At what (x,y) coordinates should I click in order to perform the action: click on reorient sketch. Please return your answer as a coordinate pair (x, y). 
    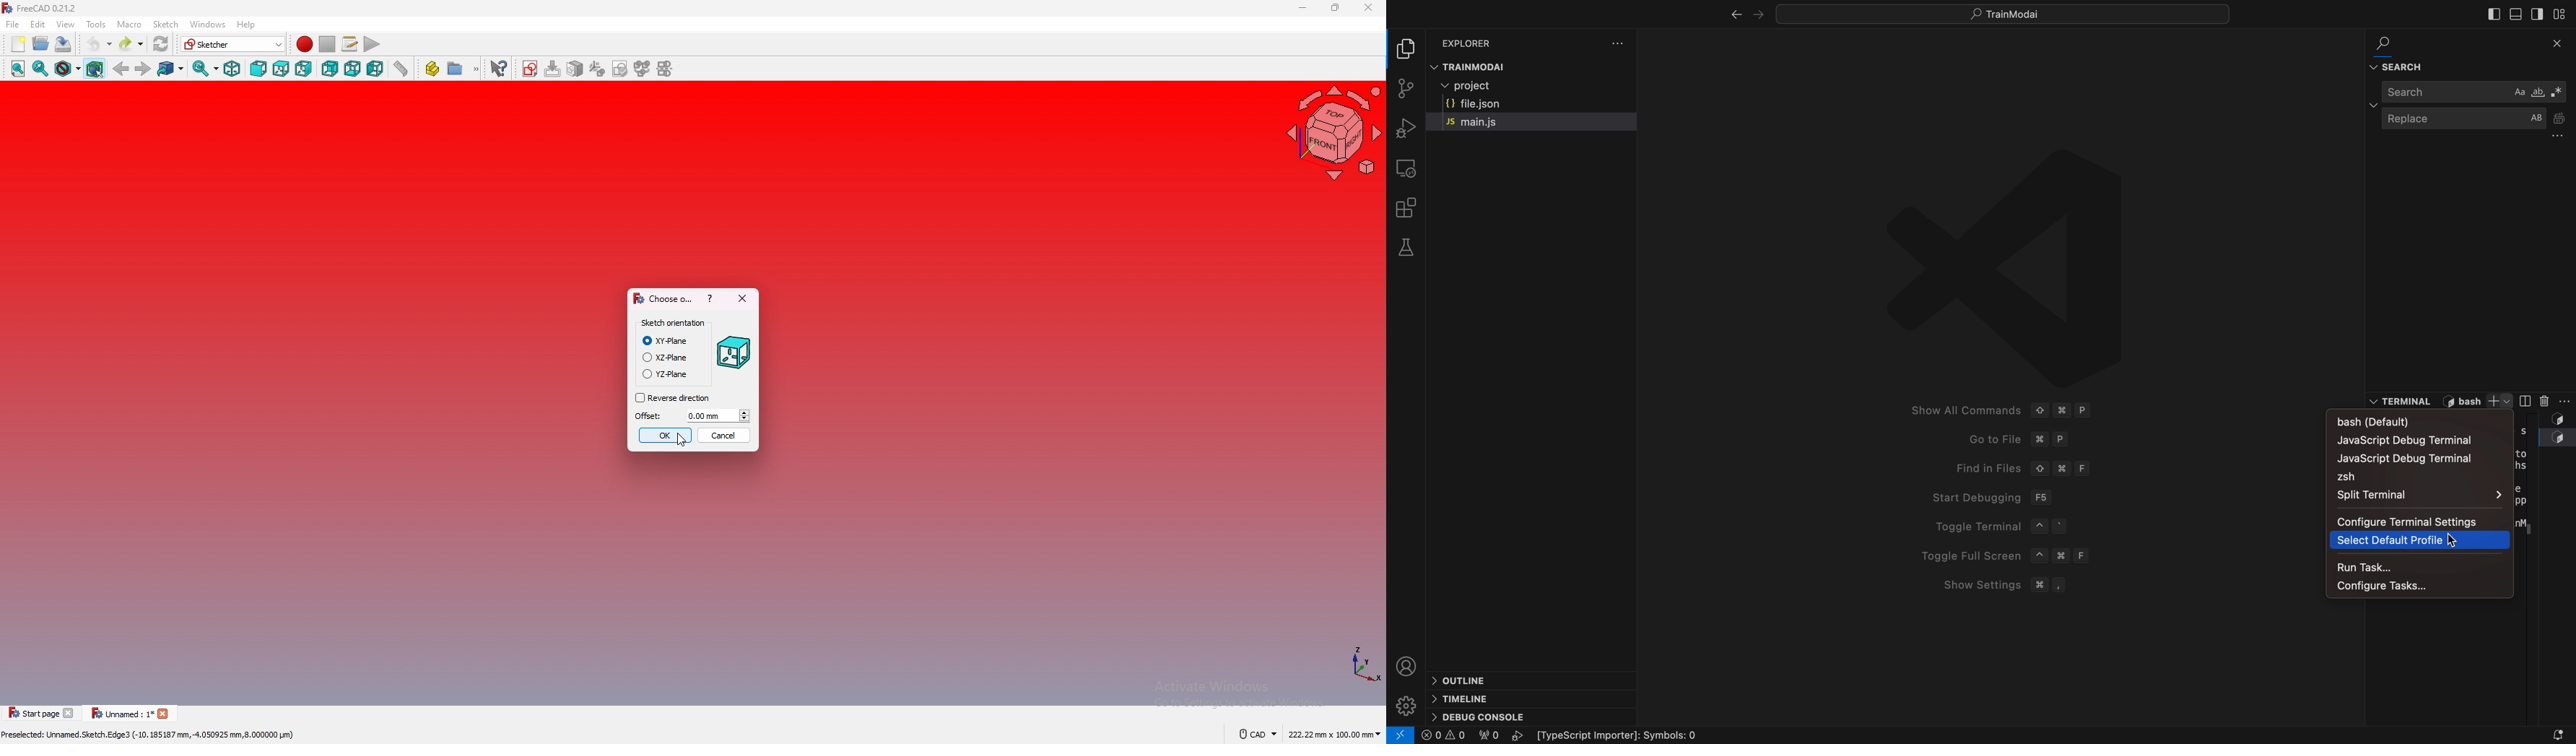
    Looking at the image, I should click on (598, 68).